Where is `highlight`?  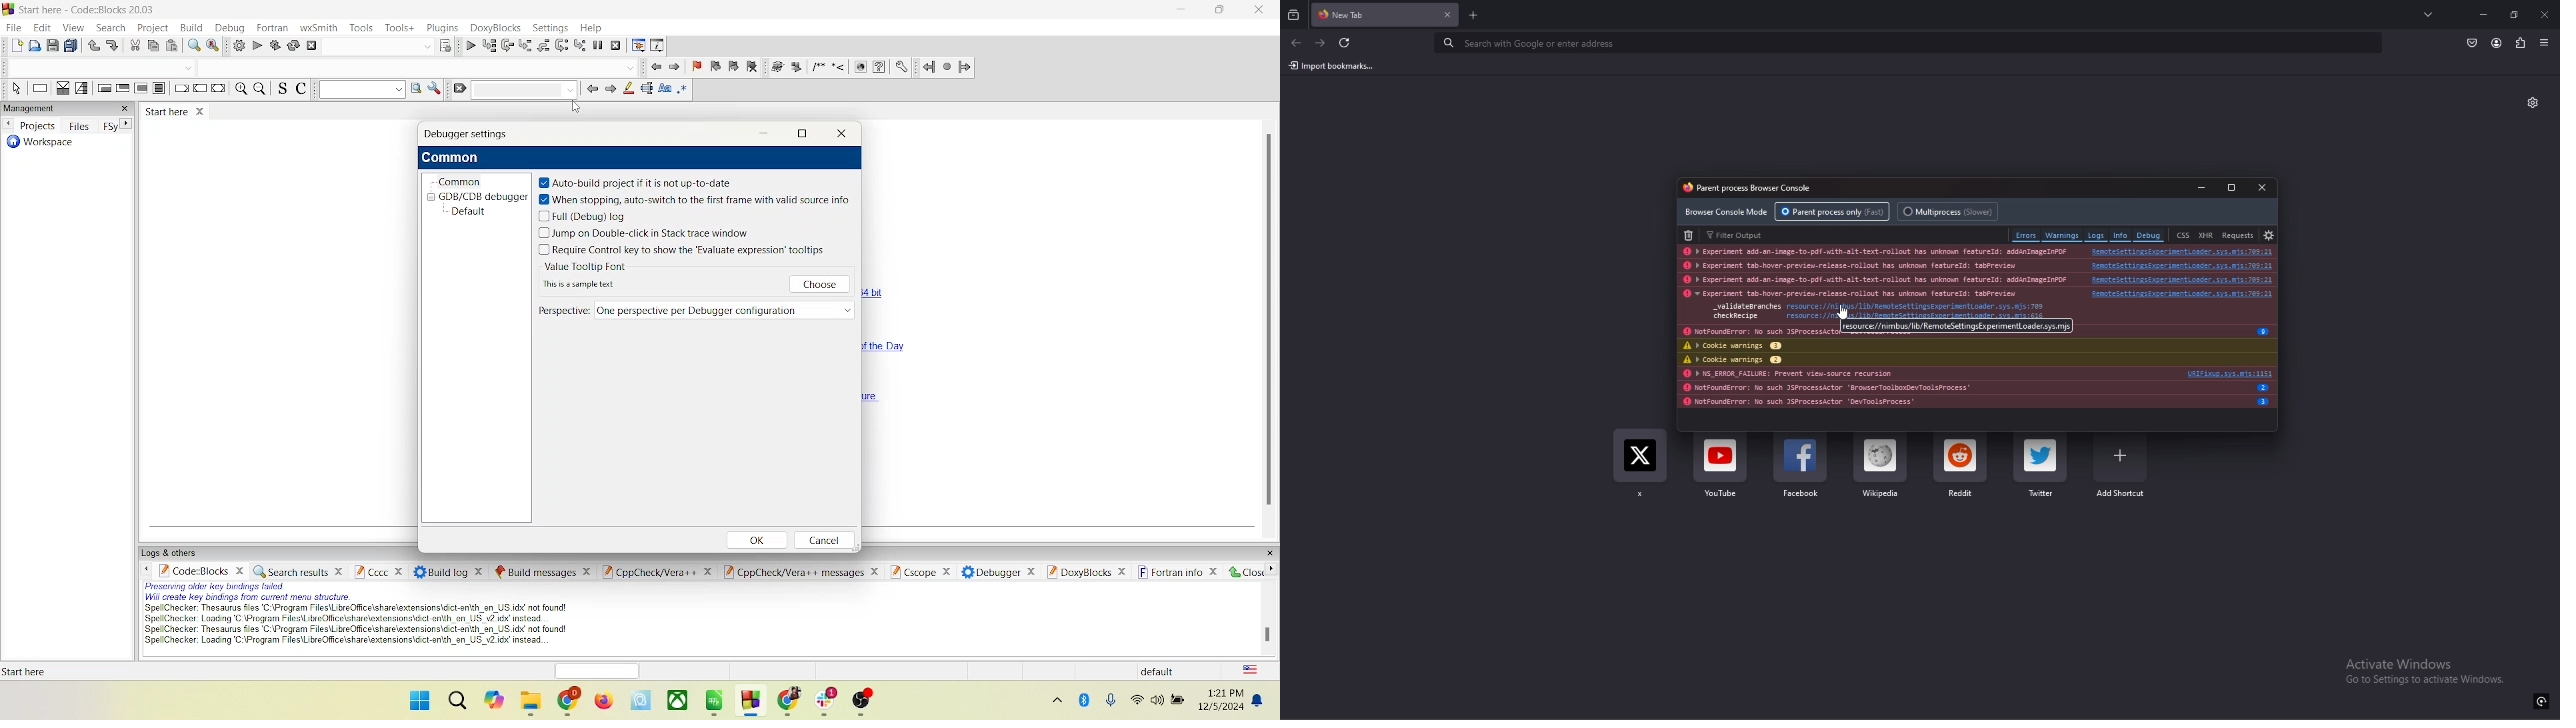 highlight is located at coordinates (630, 89).